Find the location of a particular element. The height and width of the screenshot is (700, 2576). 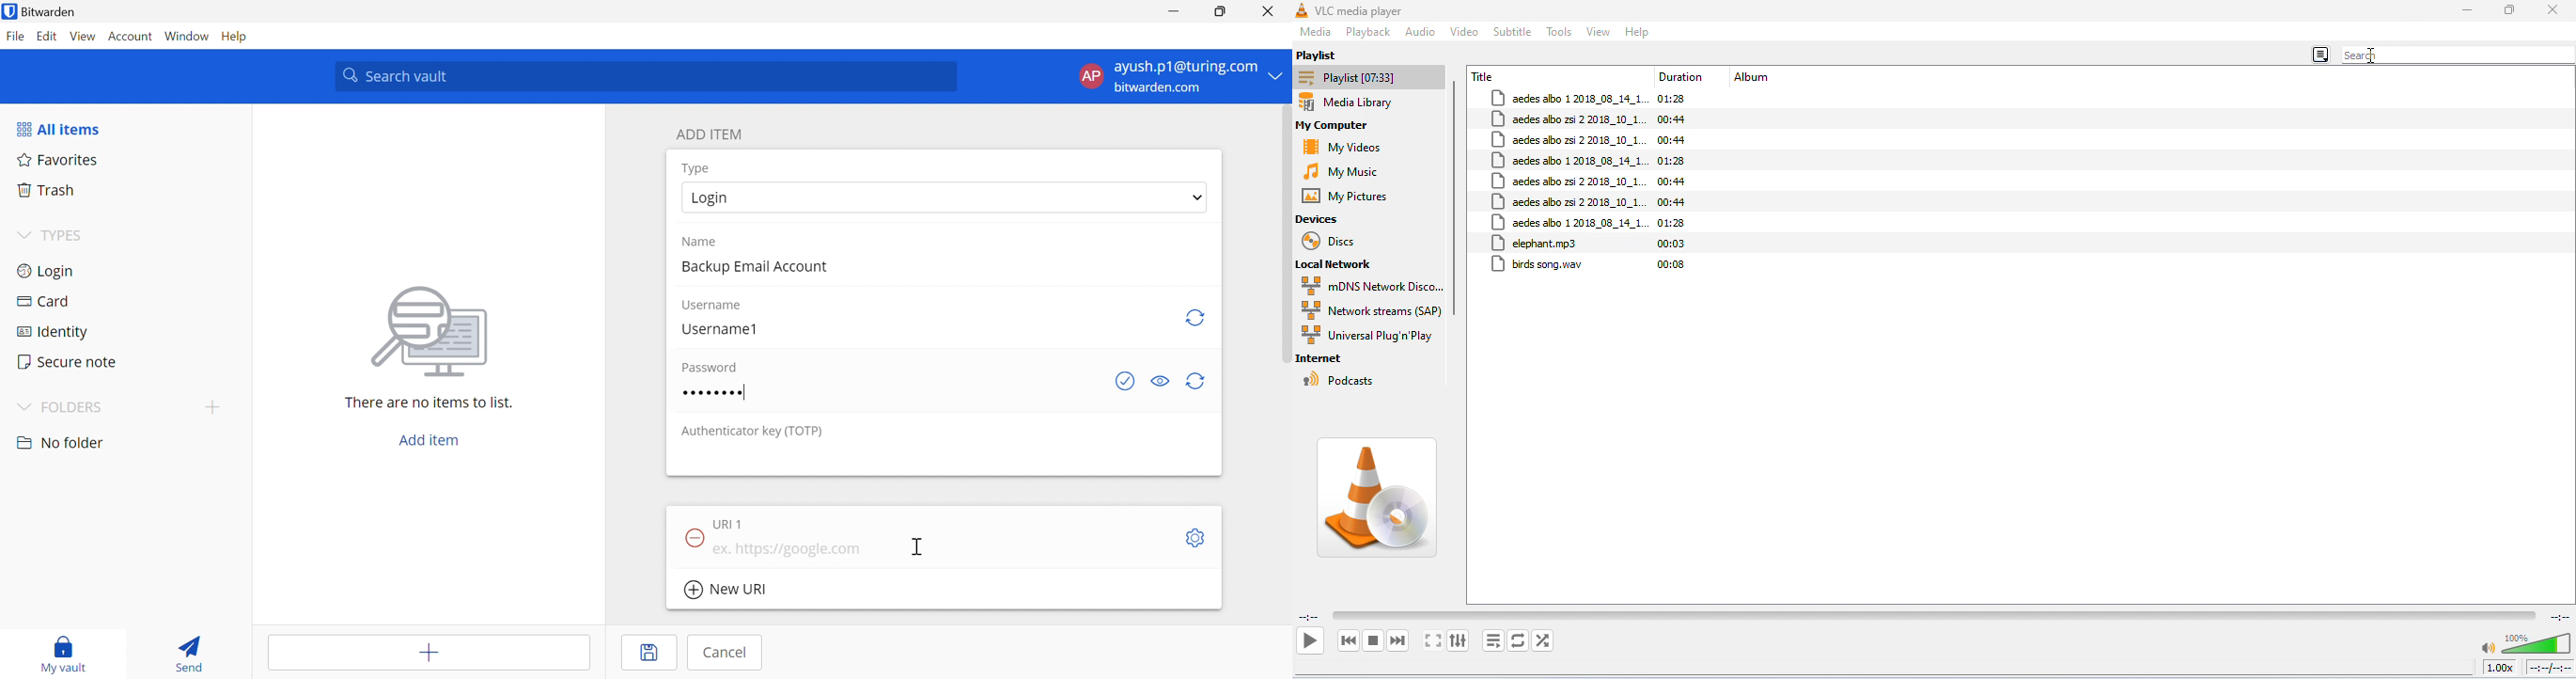

All items is located at coordinates (60, 129).